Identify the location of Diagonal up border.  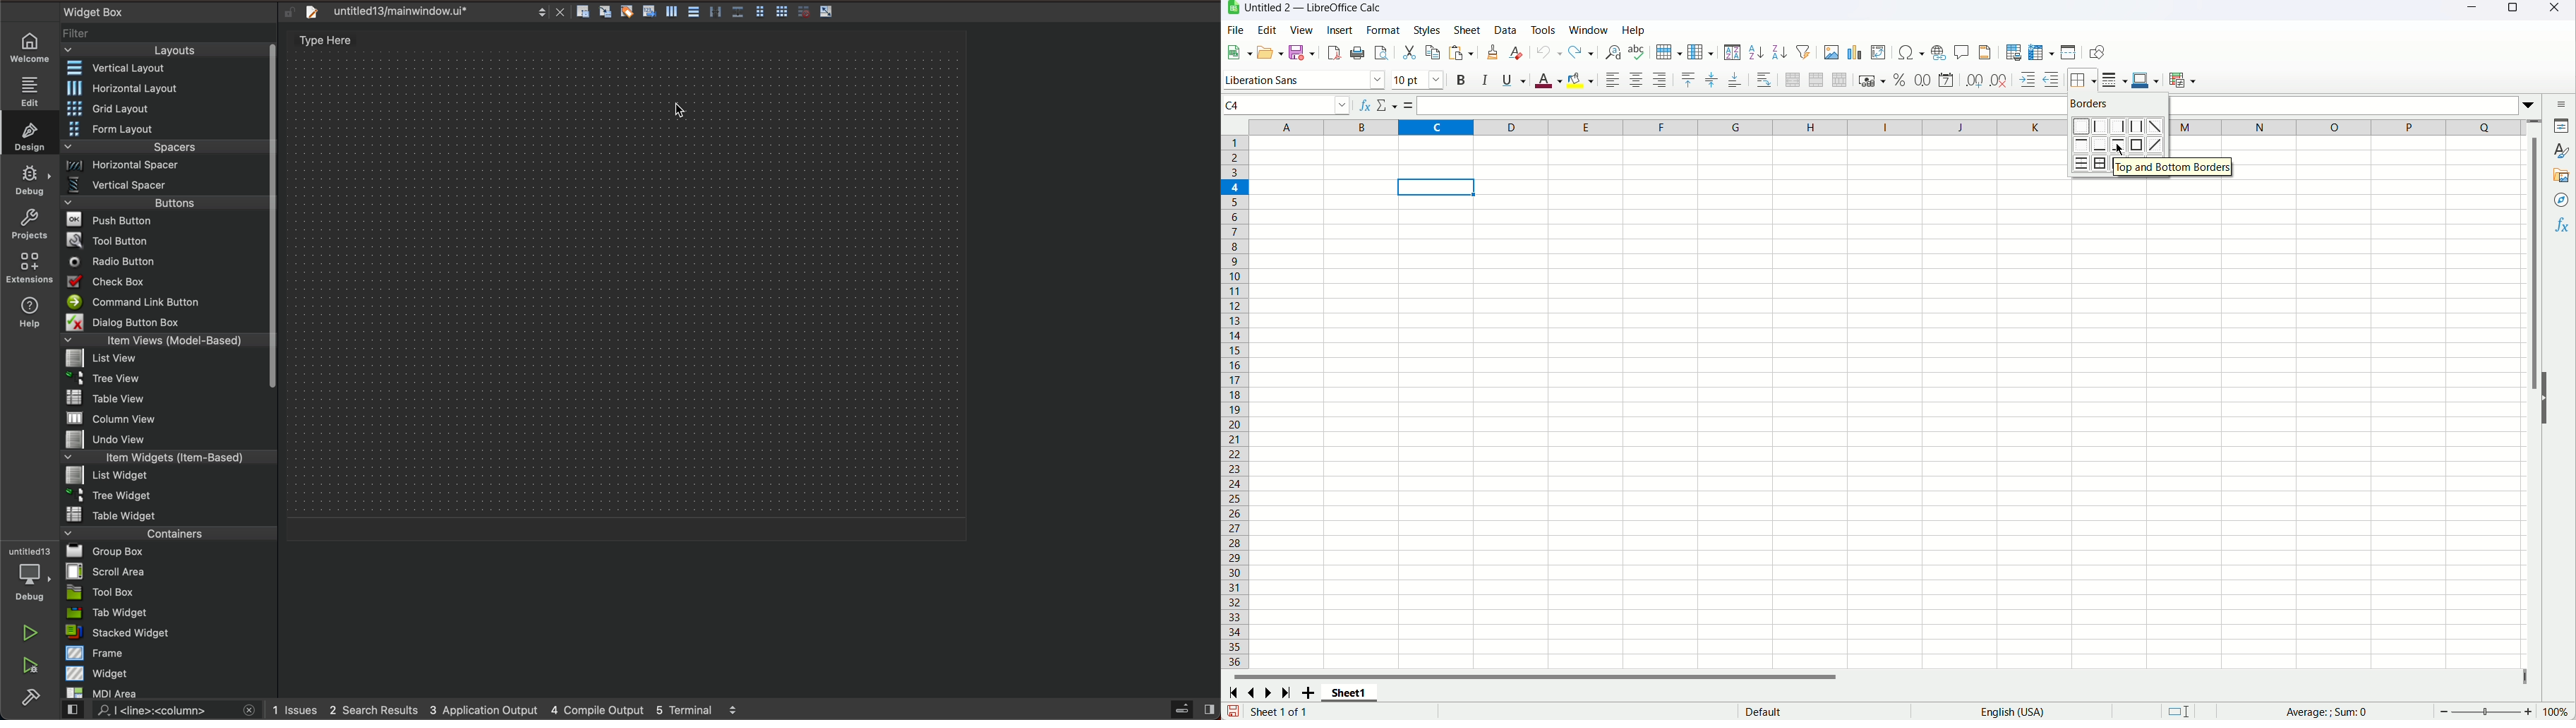
(2155, 145).